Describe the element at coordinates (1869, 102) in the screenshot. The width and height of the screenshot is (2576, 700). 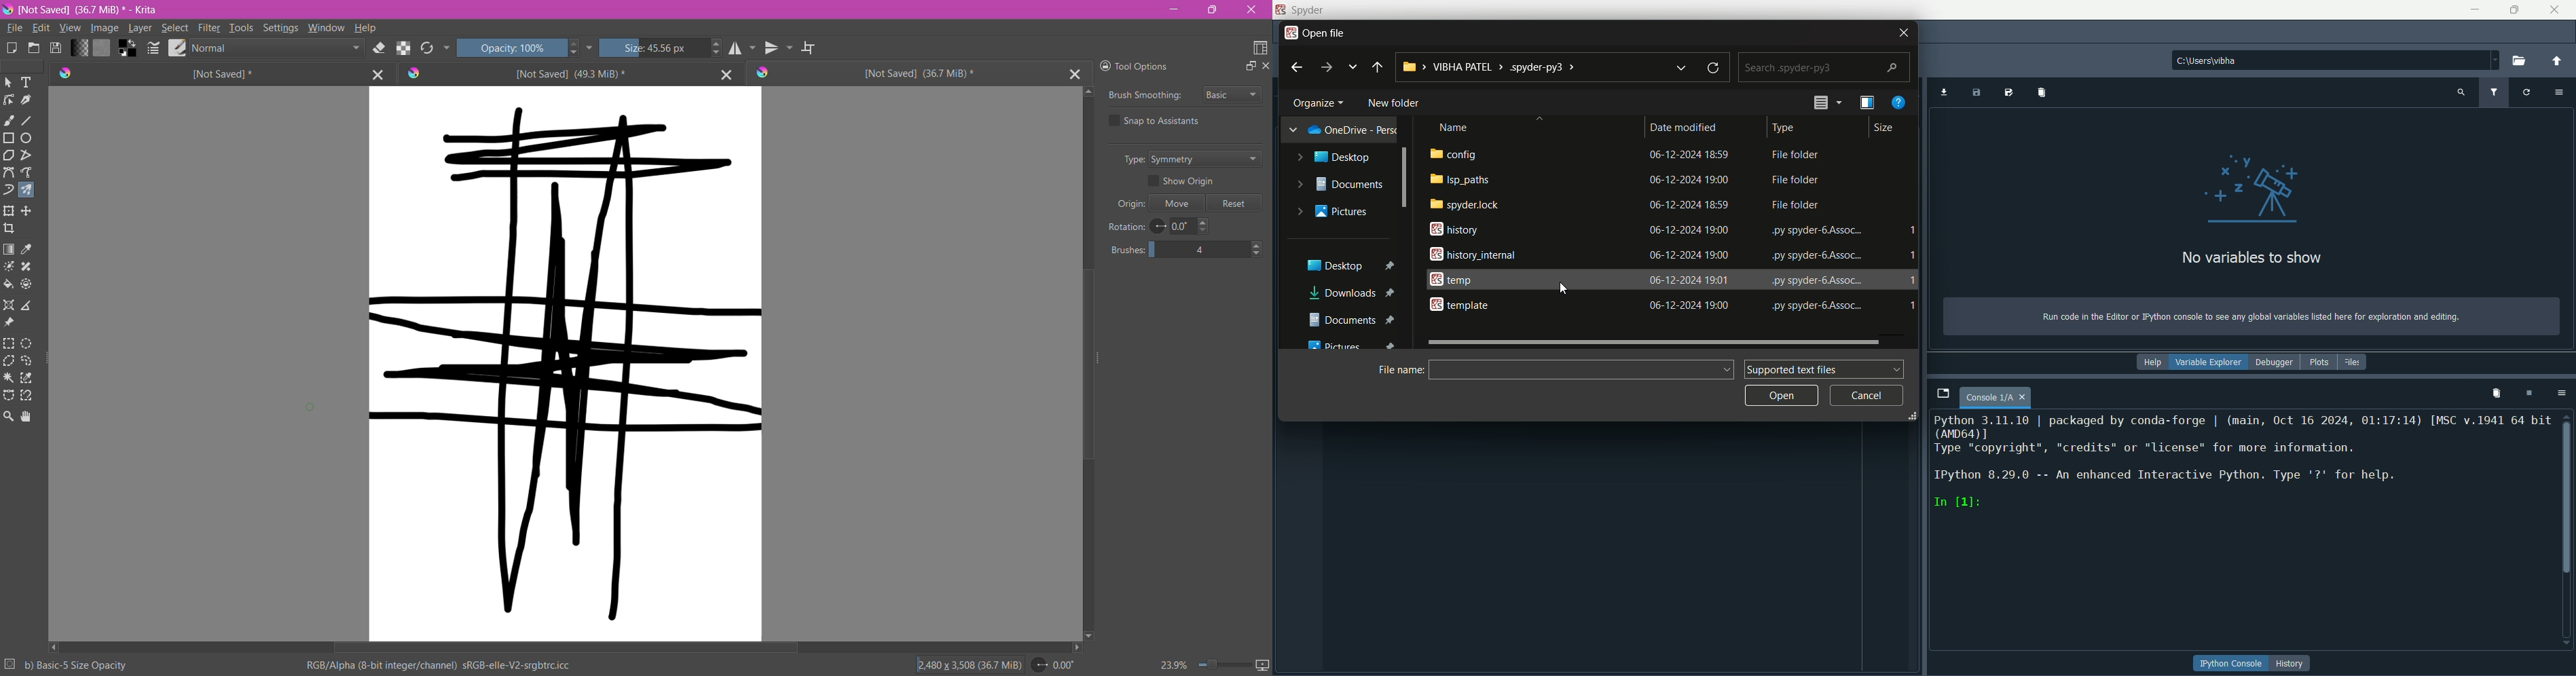
I see `change your view` at that location.